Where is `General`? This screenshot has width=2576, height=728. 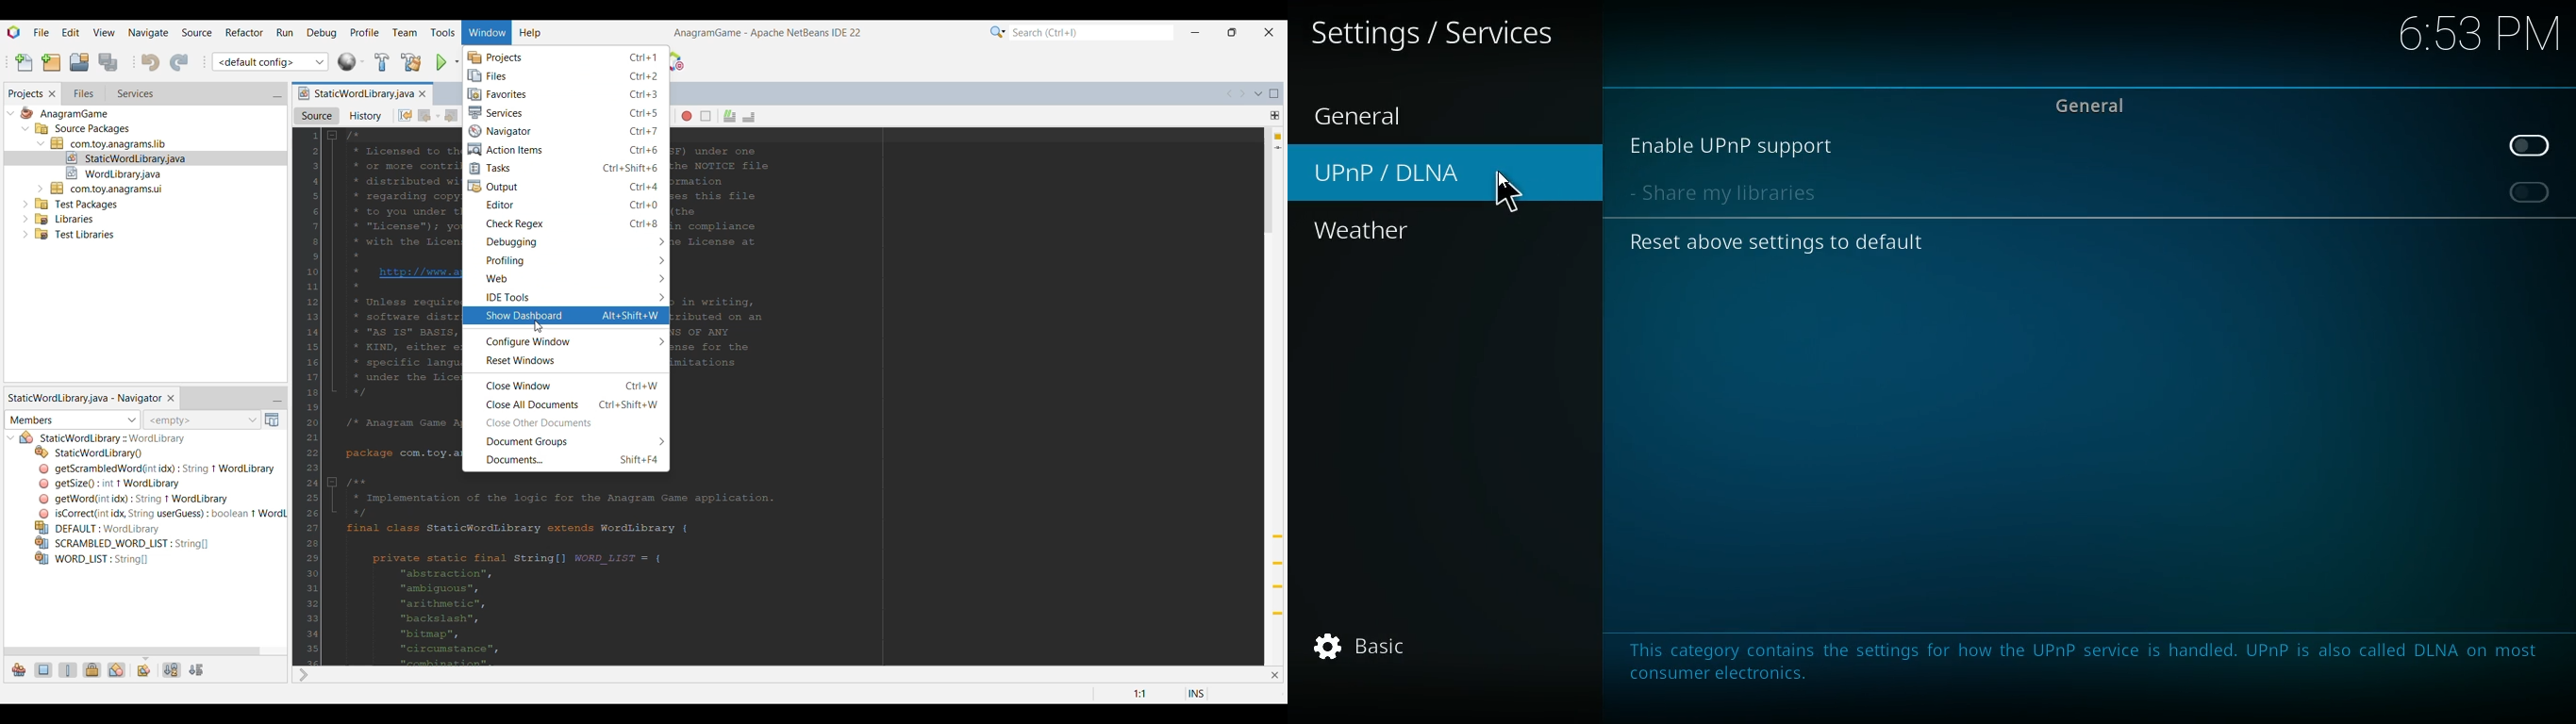
General is located at coordinates (1358, 115).